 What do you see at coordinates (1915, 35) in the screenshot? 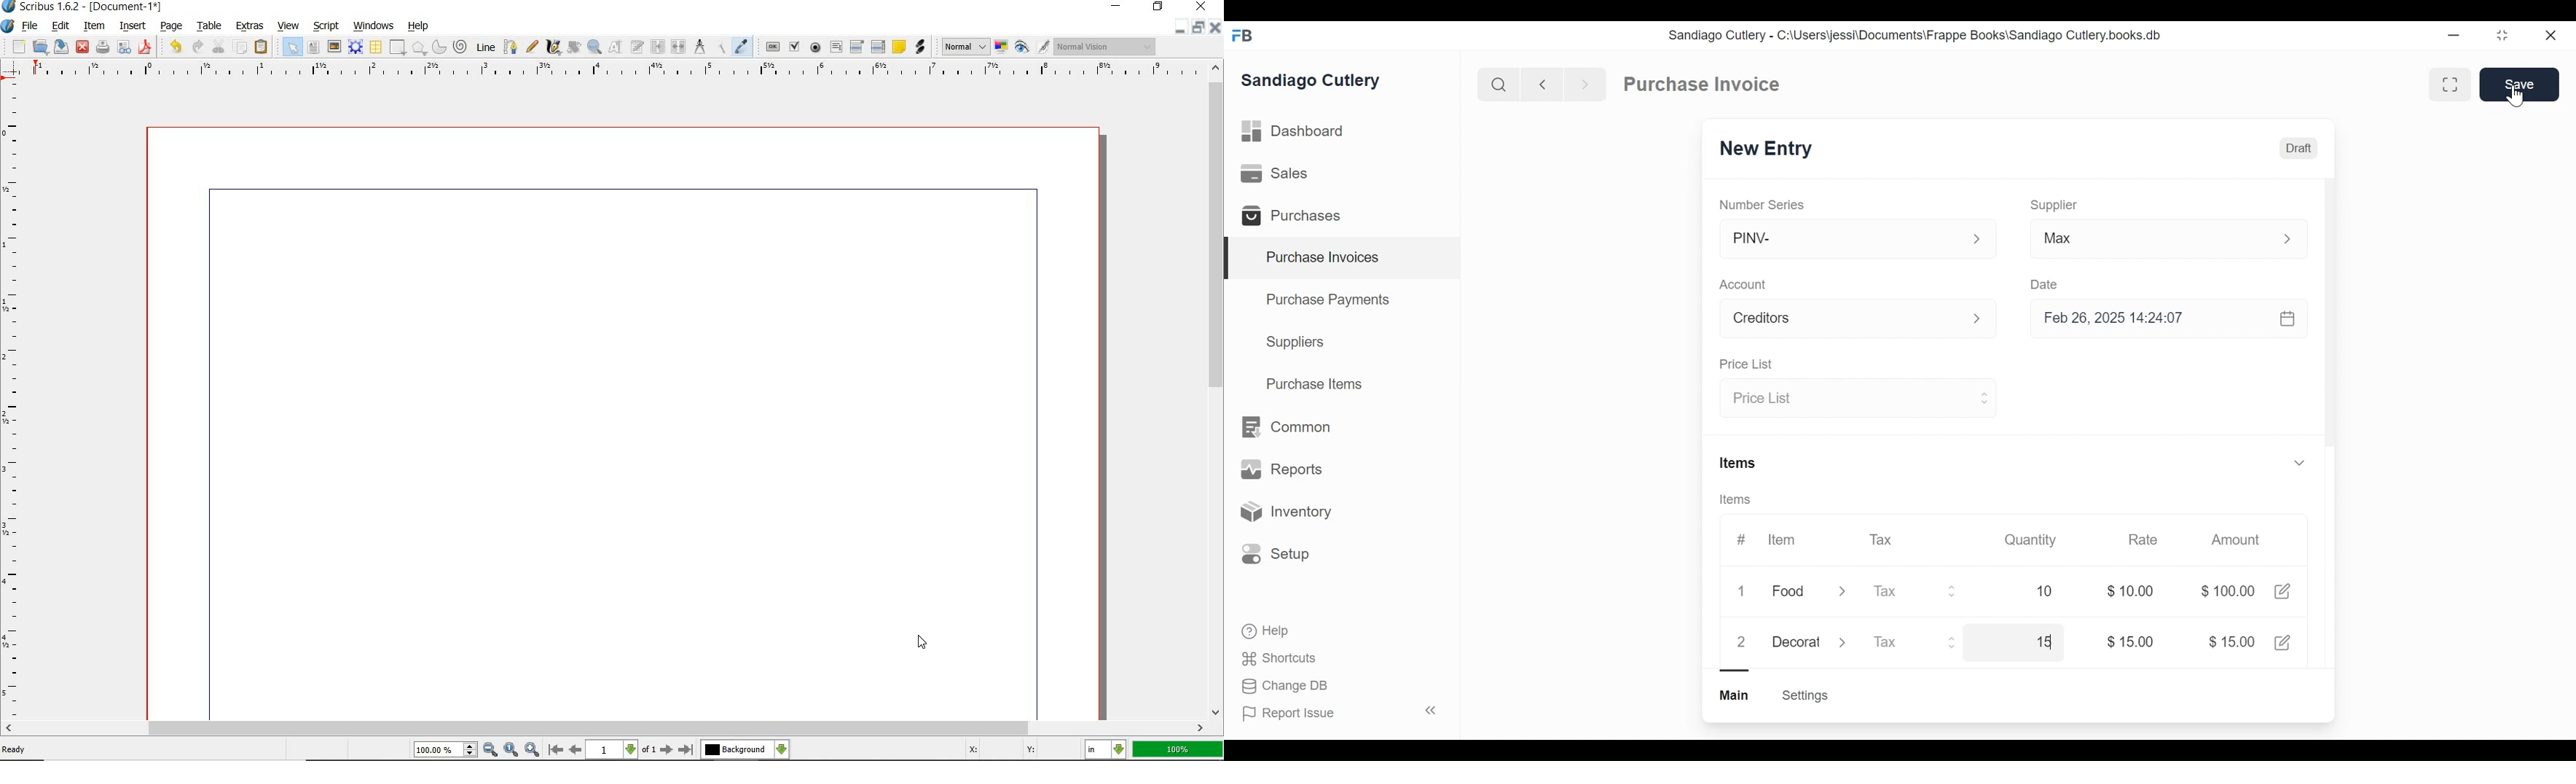
I see `Sandiago Cutlery - C:\Users\jessi\Documents\Frappe Books\Sandiago Cutlery.books.db` at bounding box center [1915, 35].